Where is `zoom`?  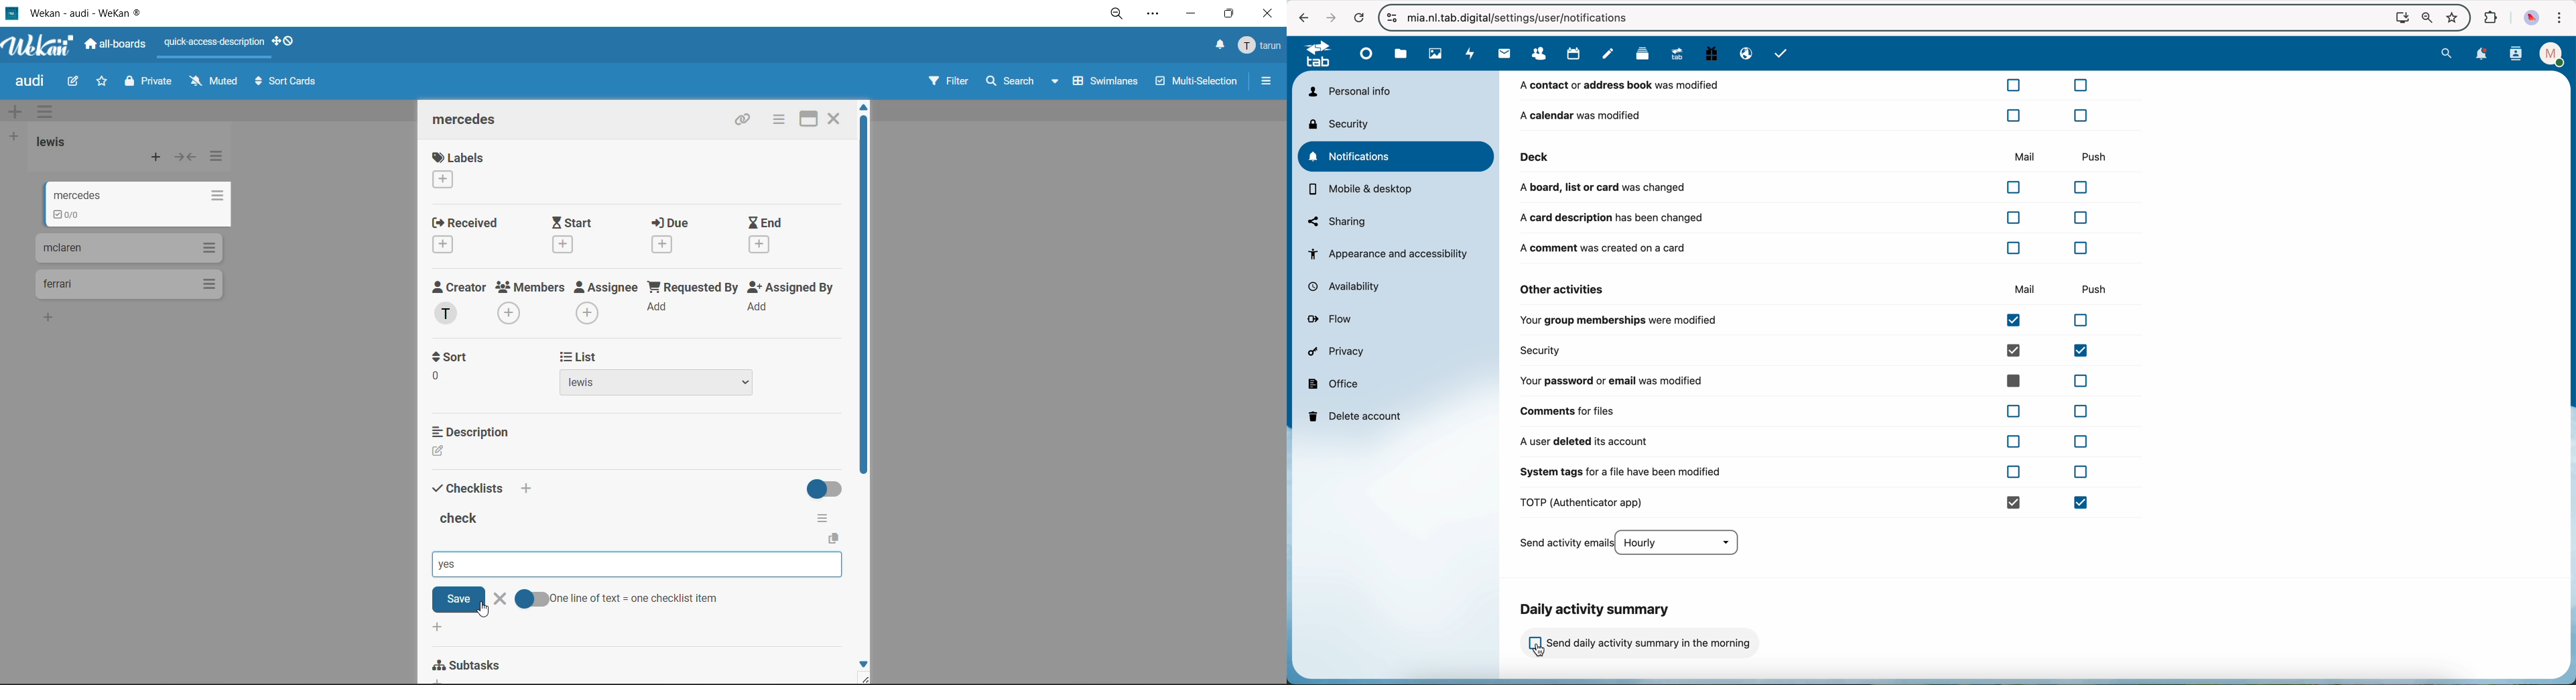
zoom is located at coordinates (1122, 17).